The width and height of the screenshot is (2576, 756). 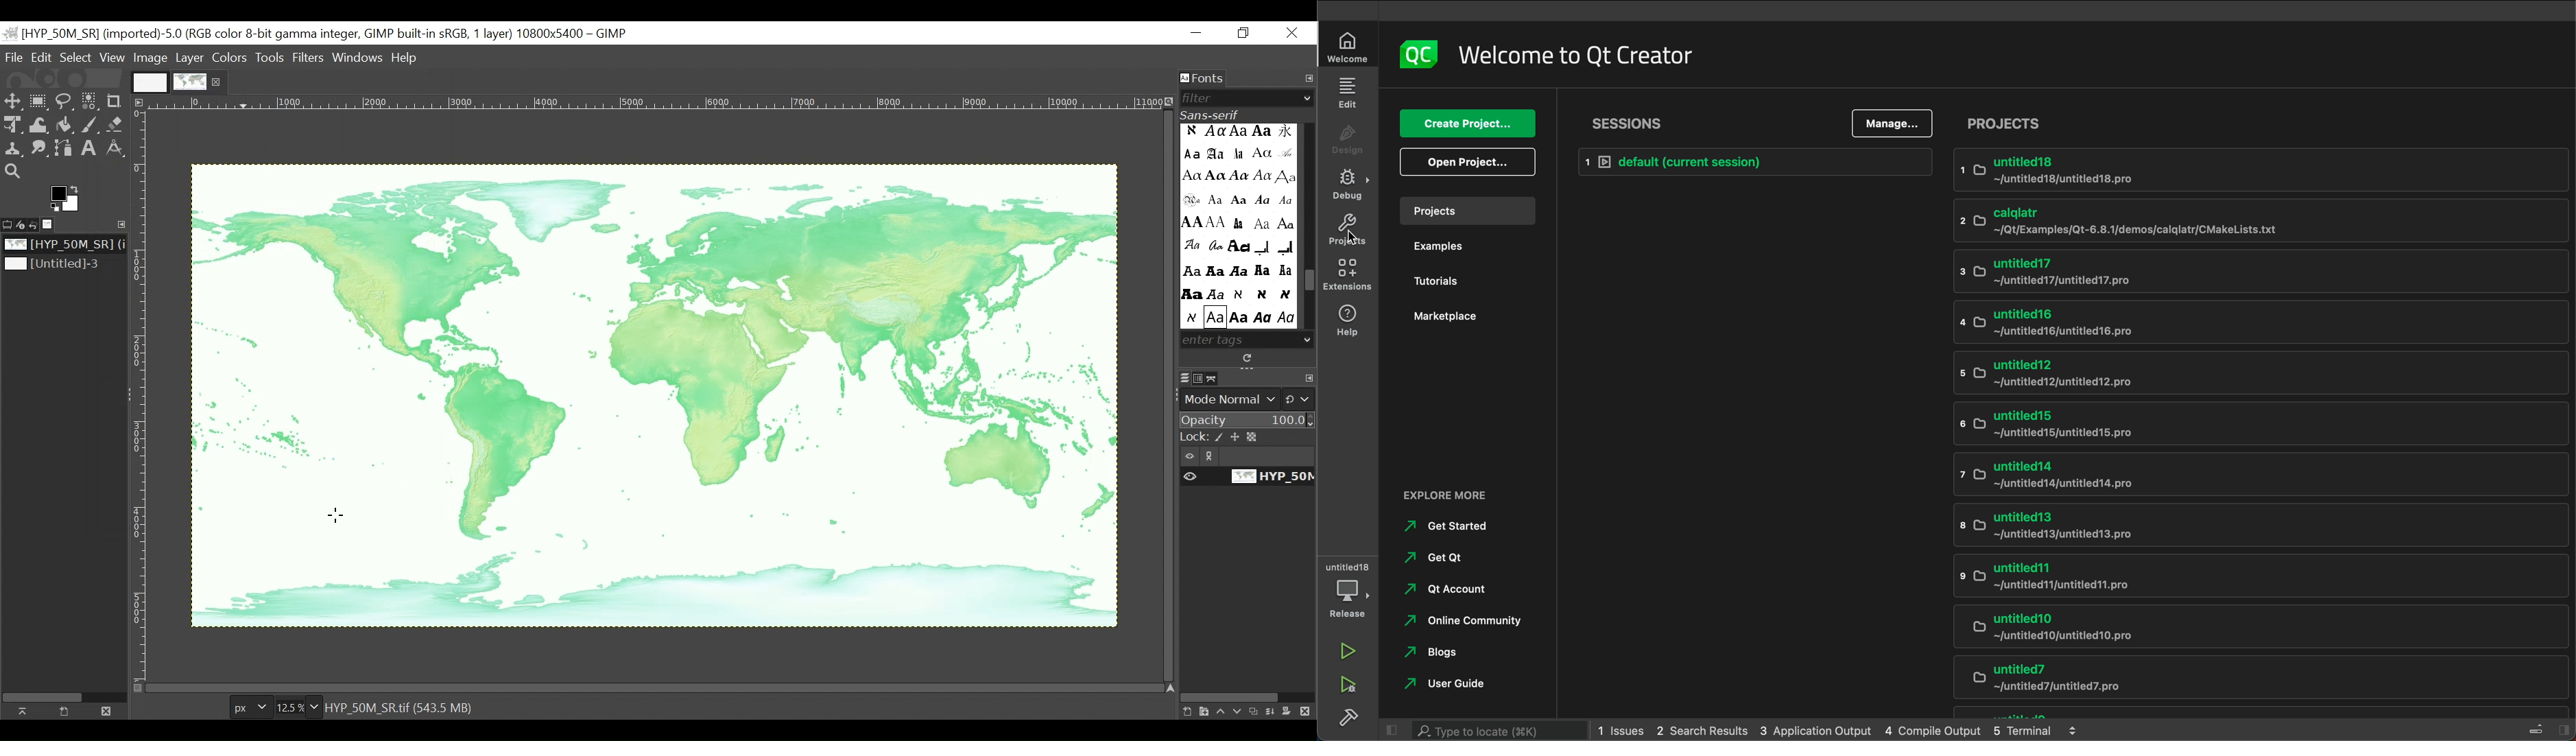 What do you see at coordinates (14, 172) in the screenshot?
I see `Zoom Tool` at bounding box center [14, 172].